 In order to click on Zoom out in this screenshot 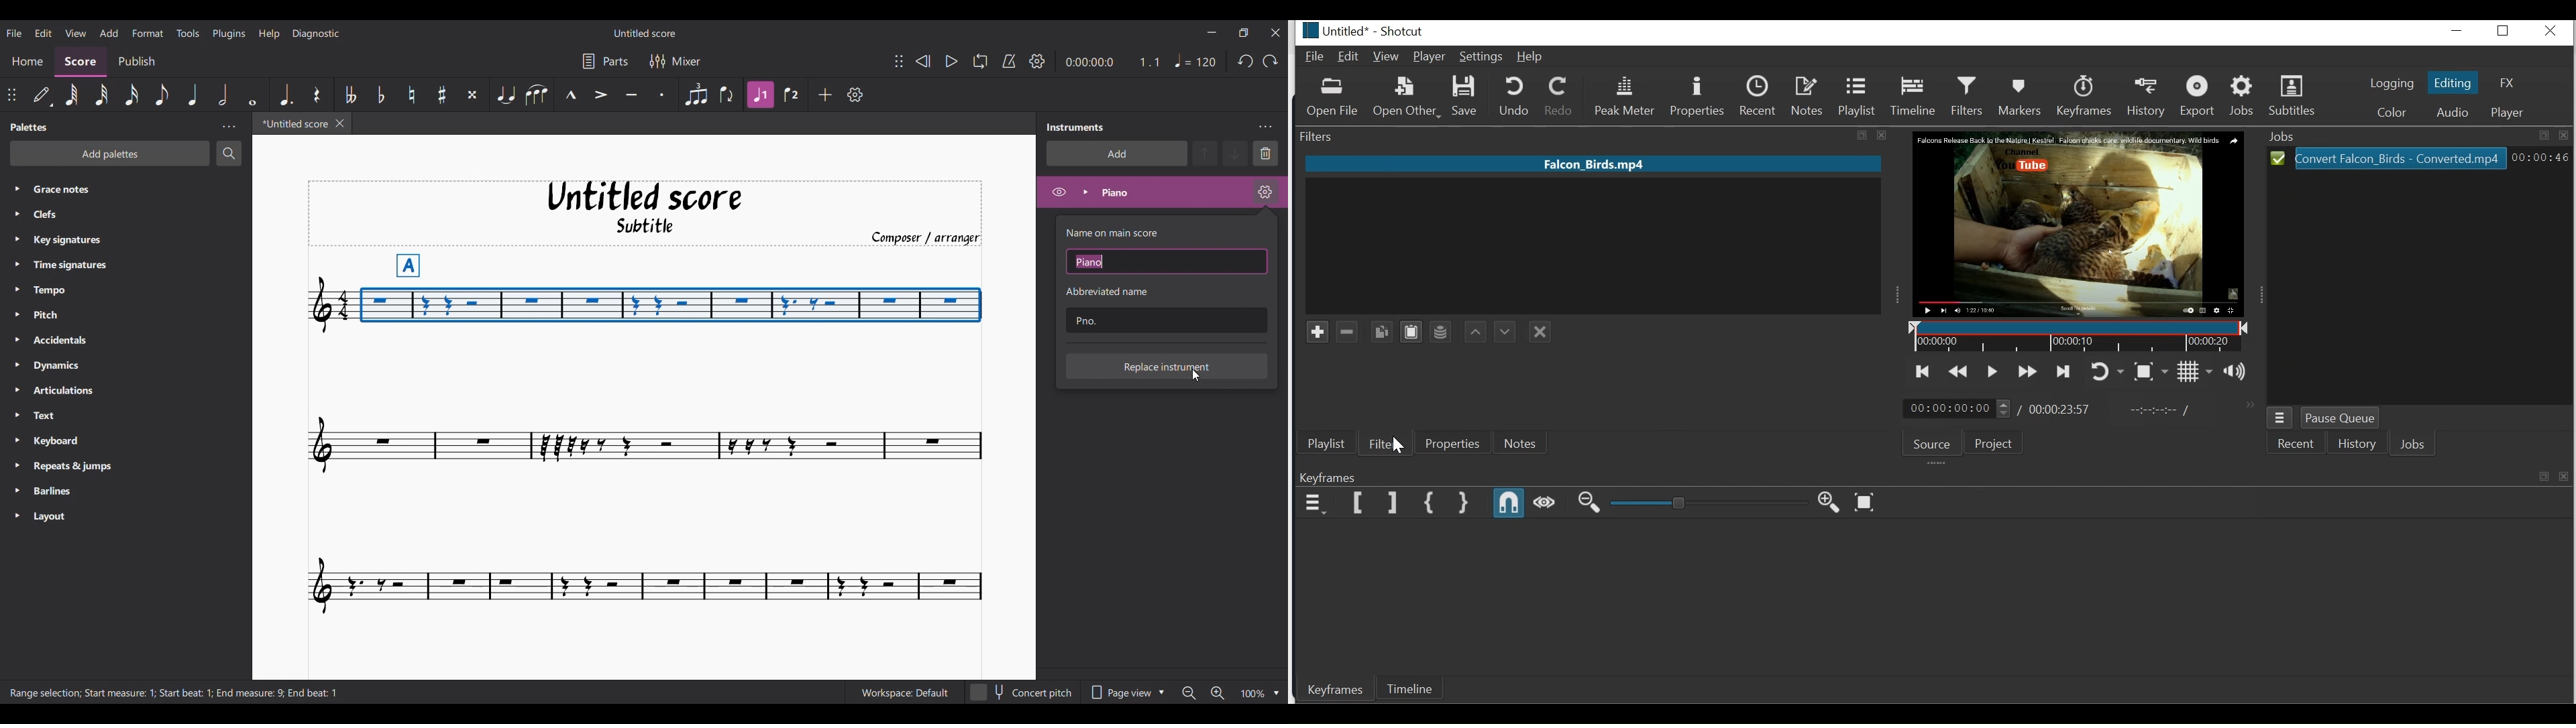, I will do `click(1189, 694)`.